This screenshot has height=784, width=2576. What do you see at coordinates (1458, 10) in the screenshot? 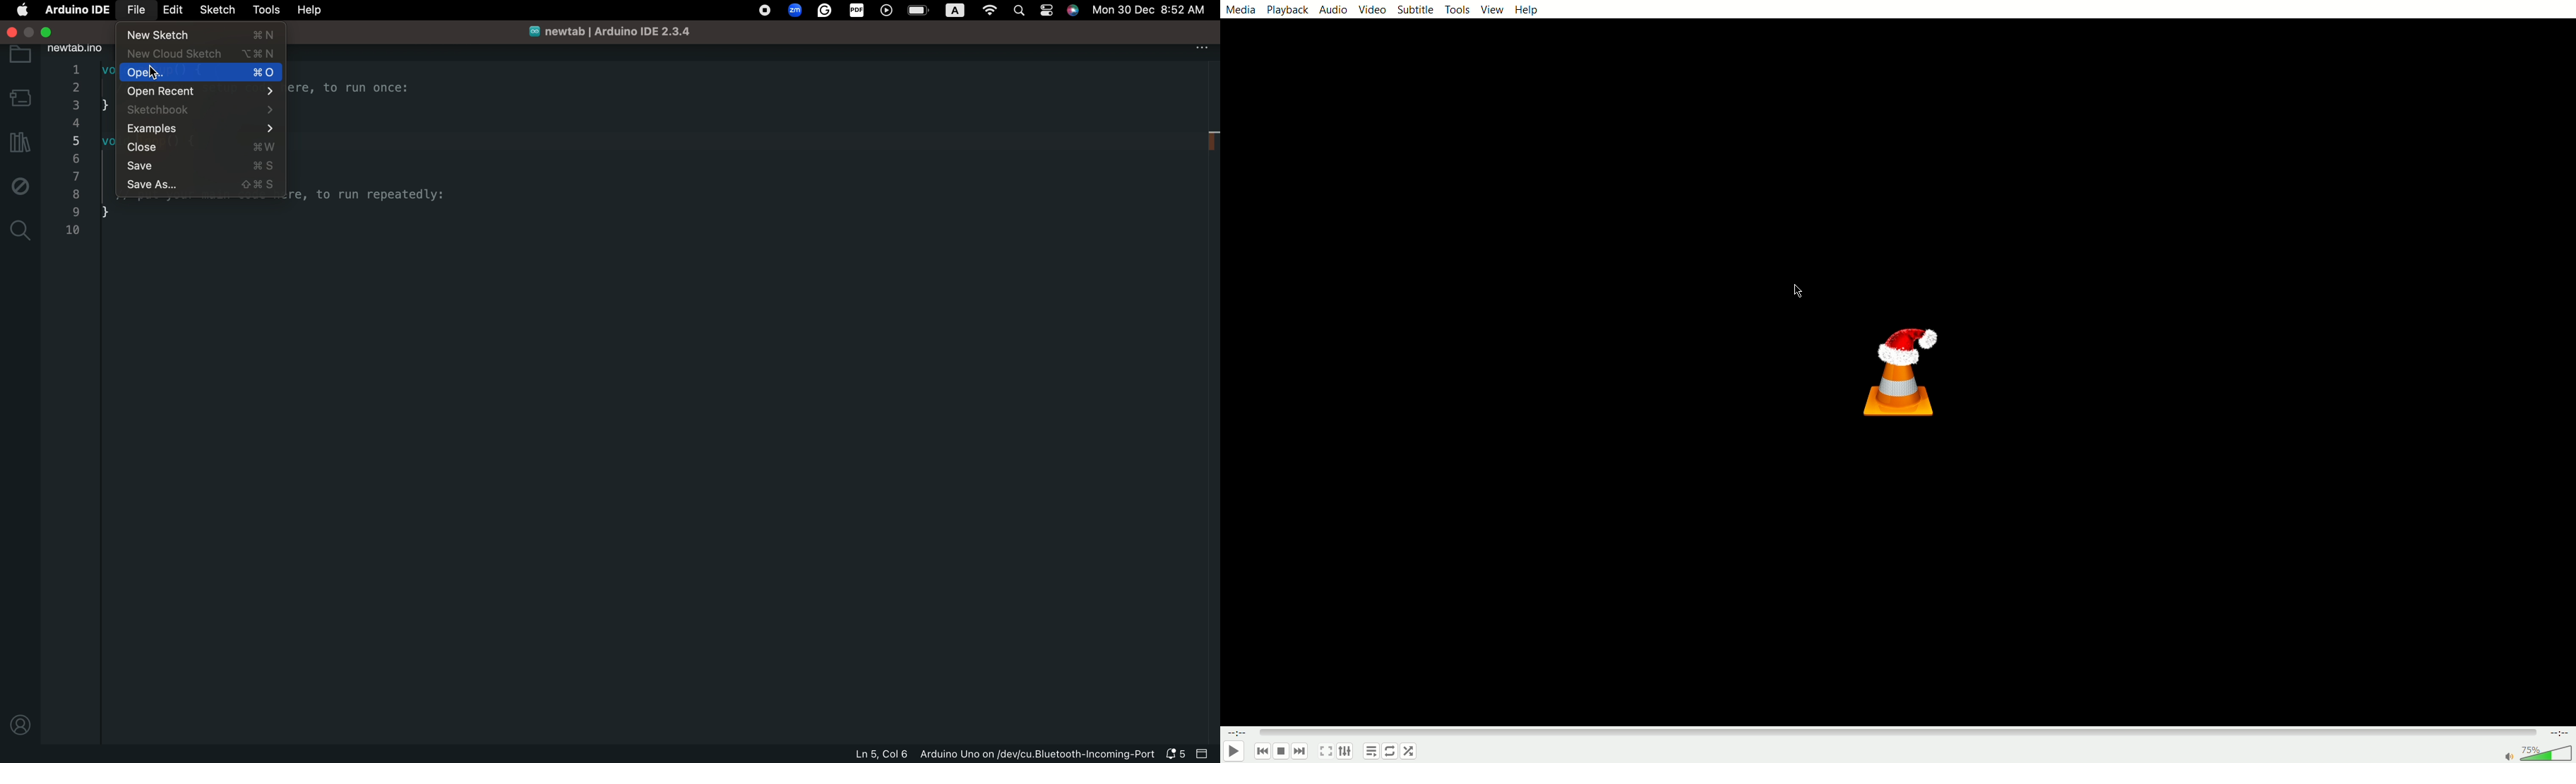
I see `tools` at bounding box center [1458, 10].